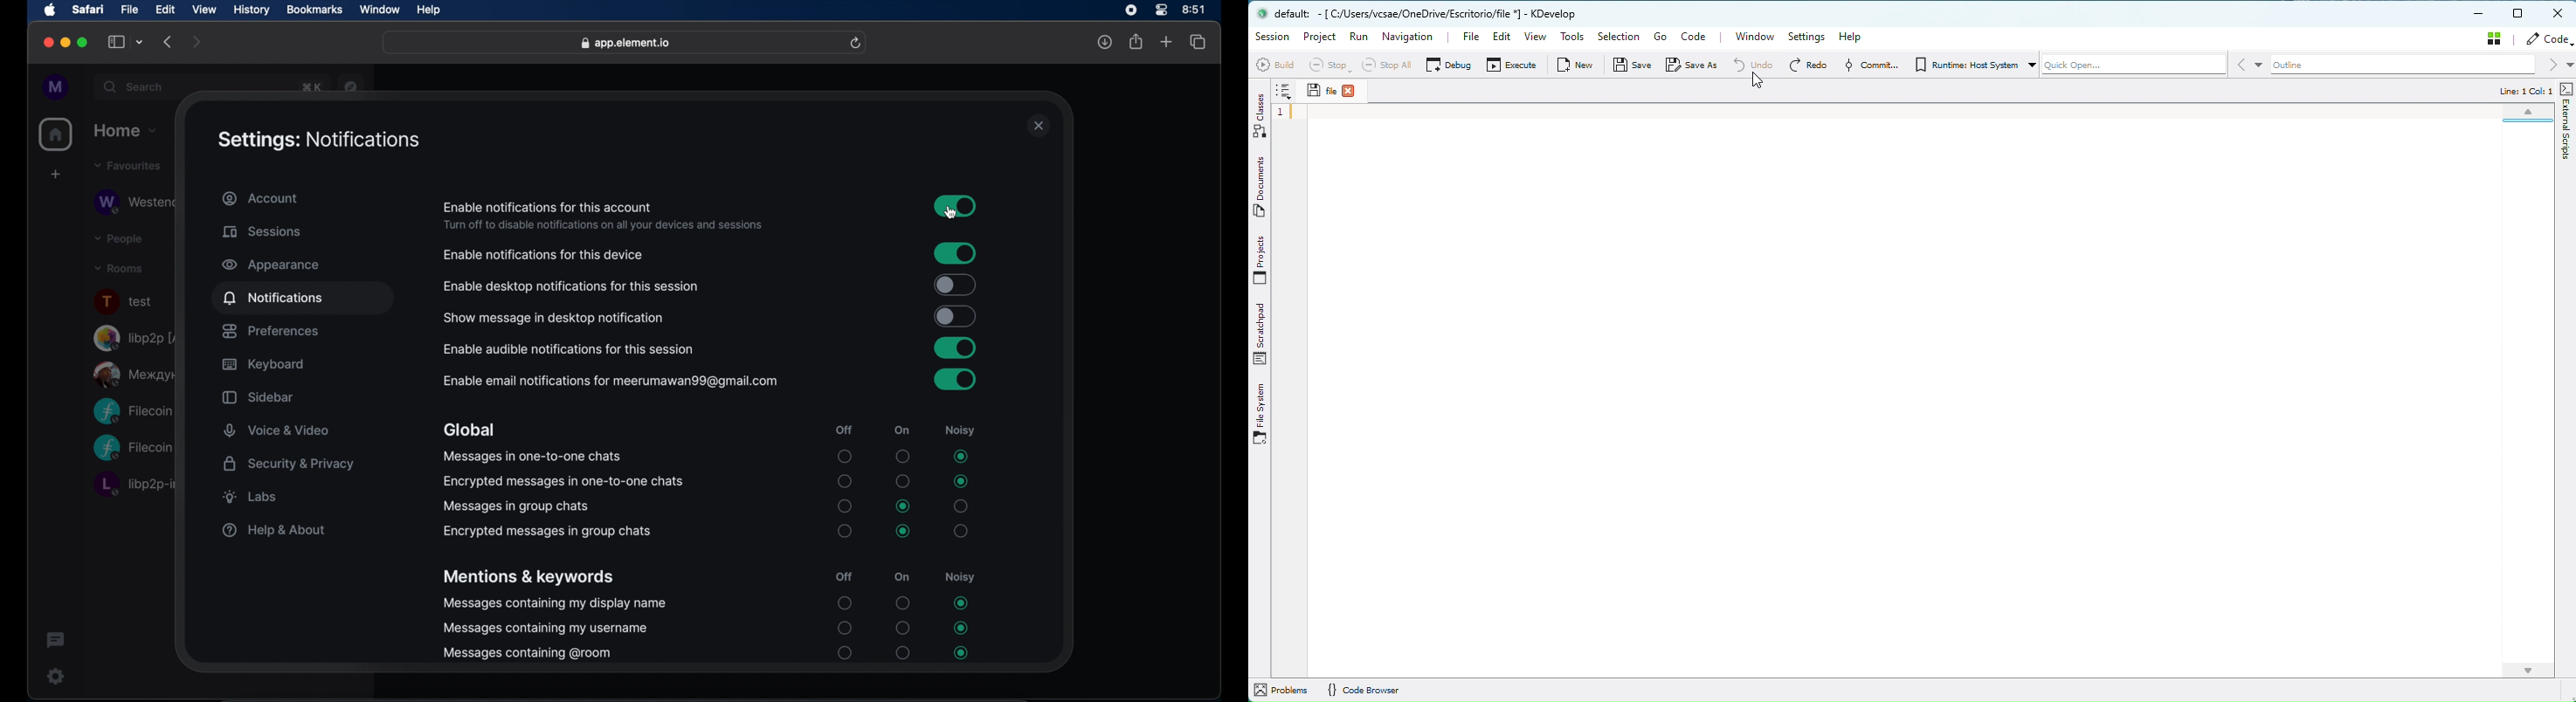  Describe the element at coordinates (903, 531) in the screenshot. I see `radio button` at that location.